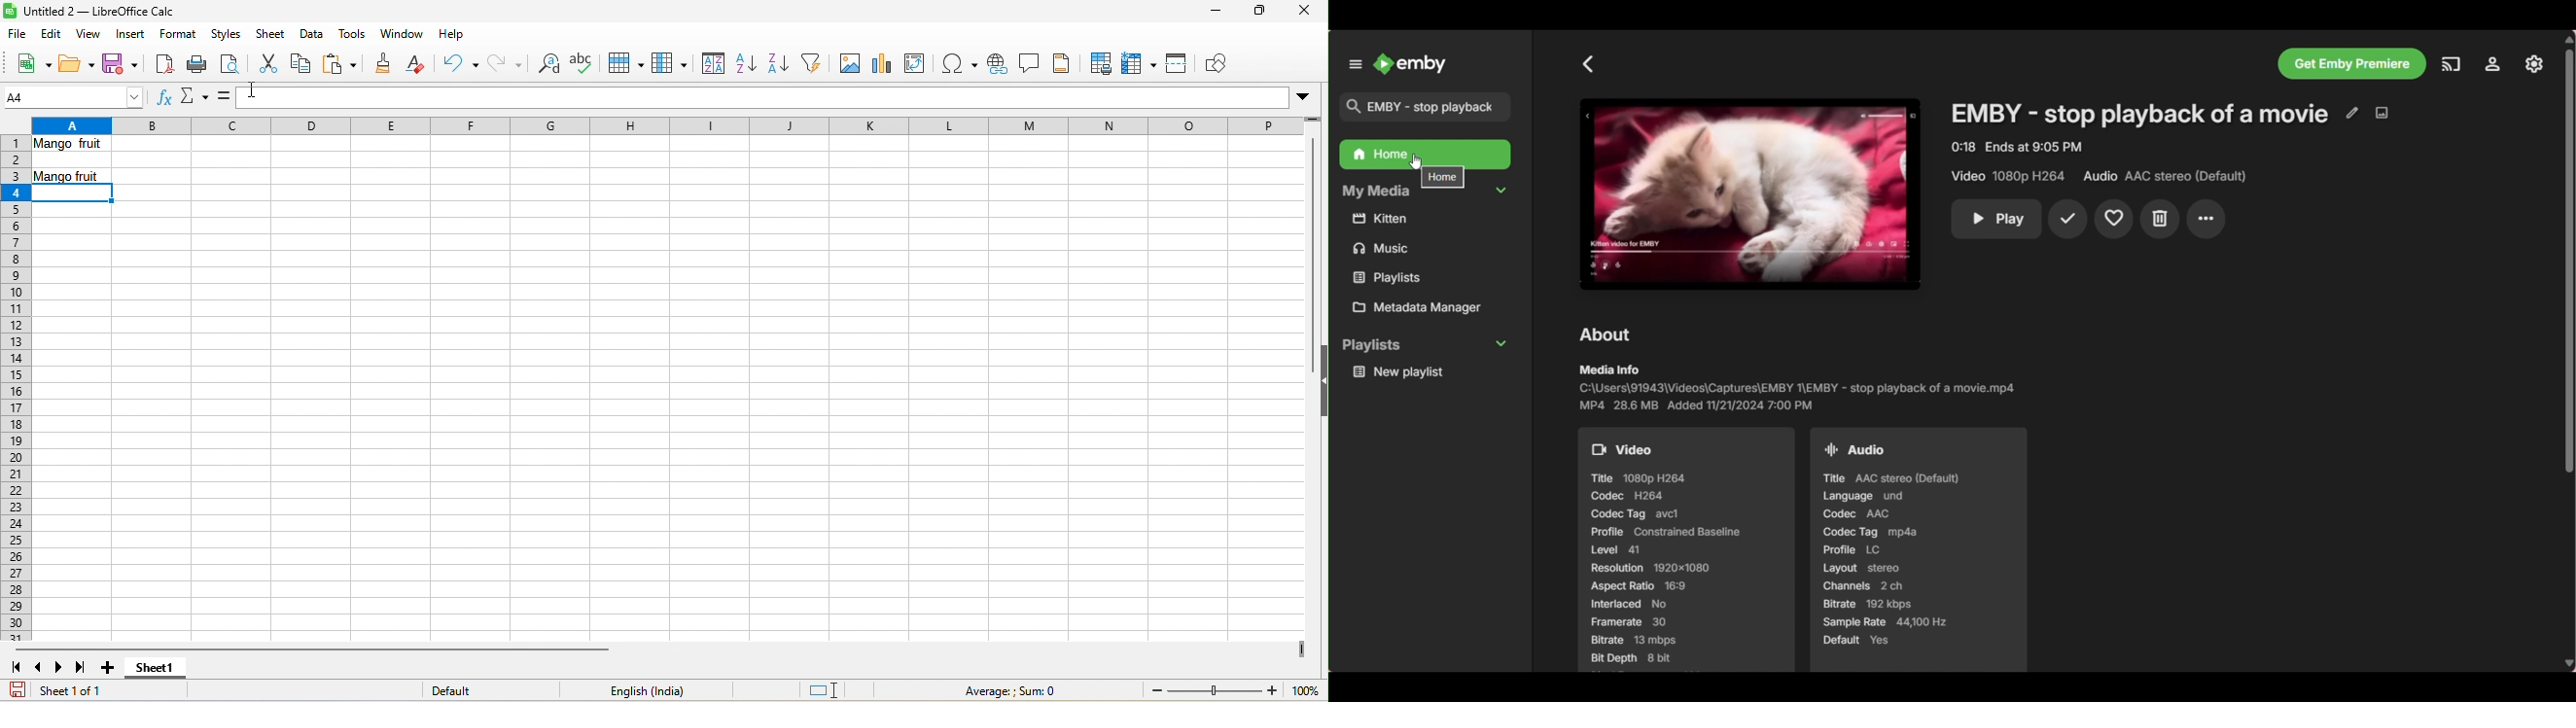  Describe the element at coordinates (506, 63) in the screenshot. I see `redo` at that location.